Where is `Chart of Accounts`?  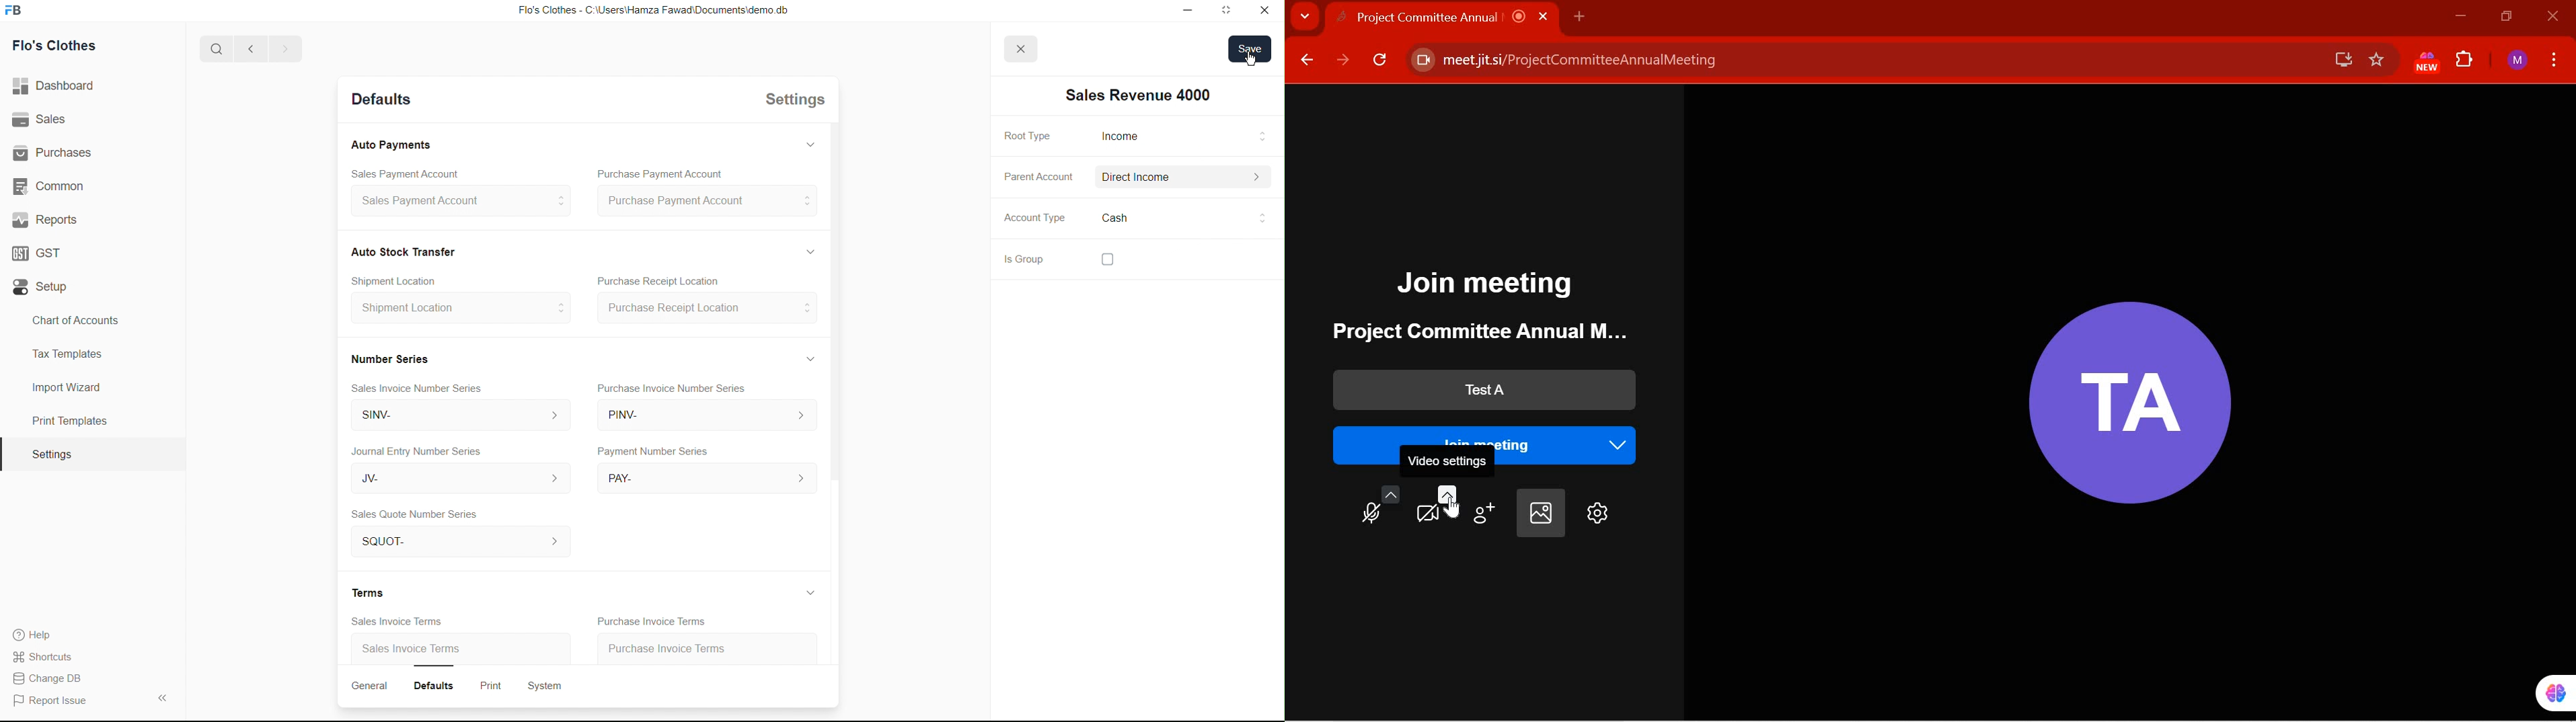 Chart of Accounts is located at coordinates (72, 320).